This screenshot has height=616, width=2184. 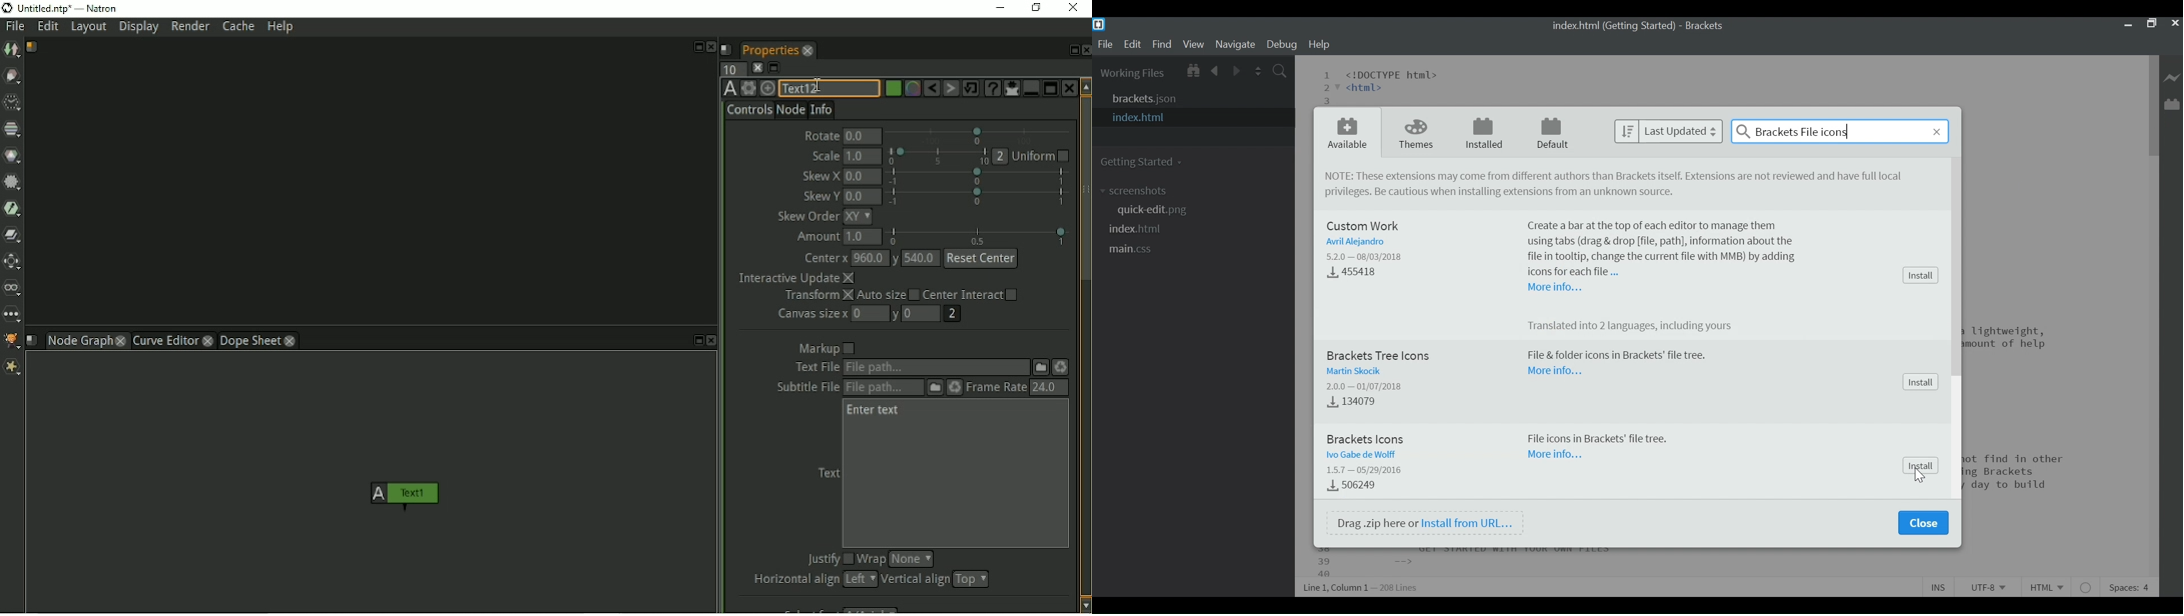 I want to click on Install, so click(x=1920, y=382).